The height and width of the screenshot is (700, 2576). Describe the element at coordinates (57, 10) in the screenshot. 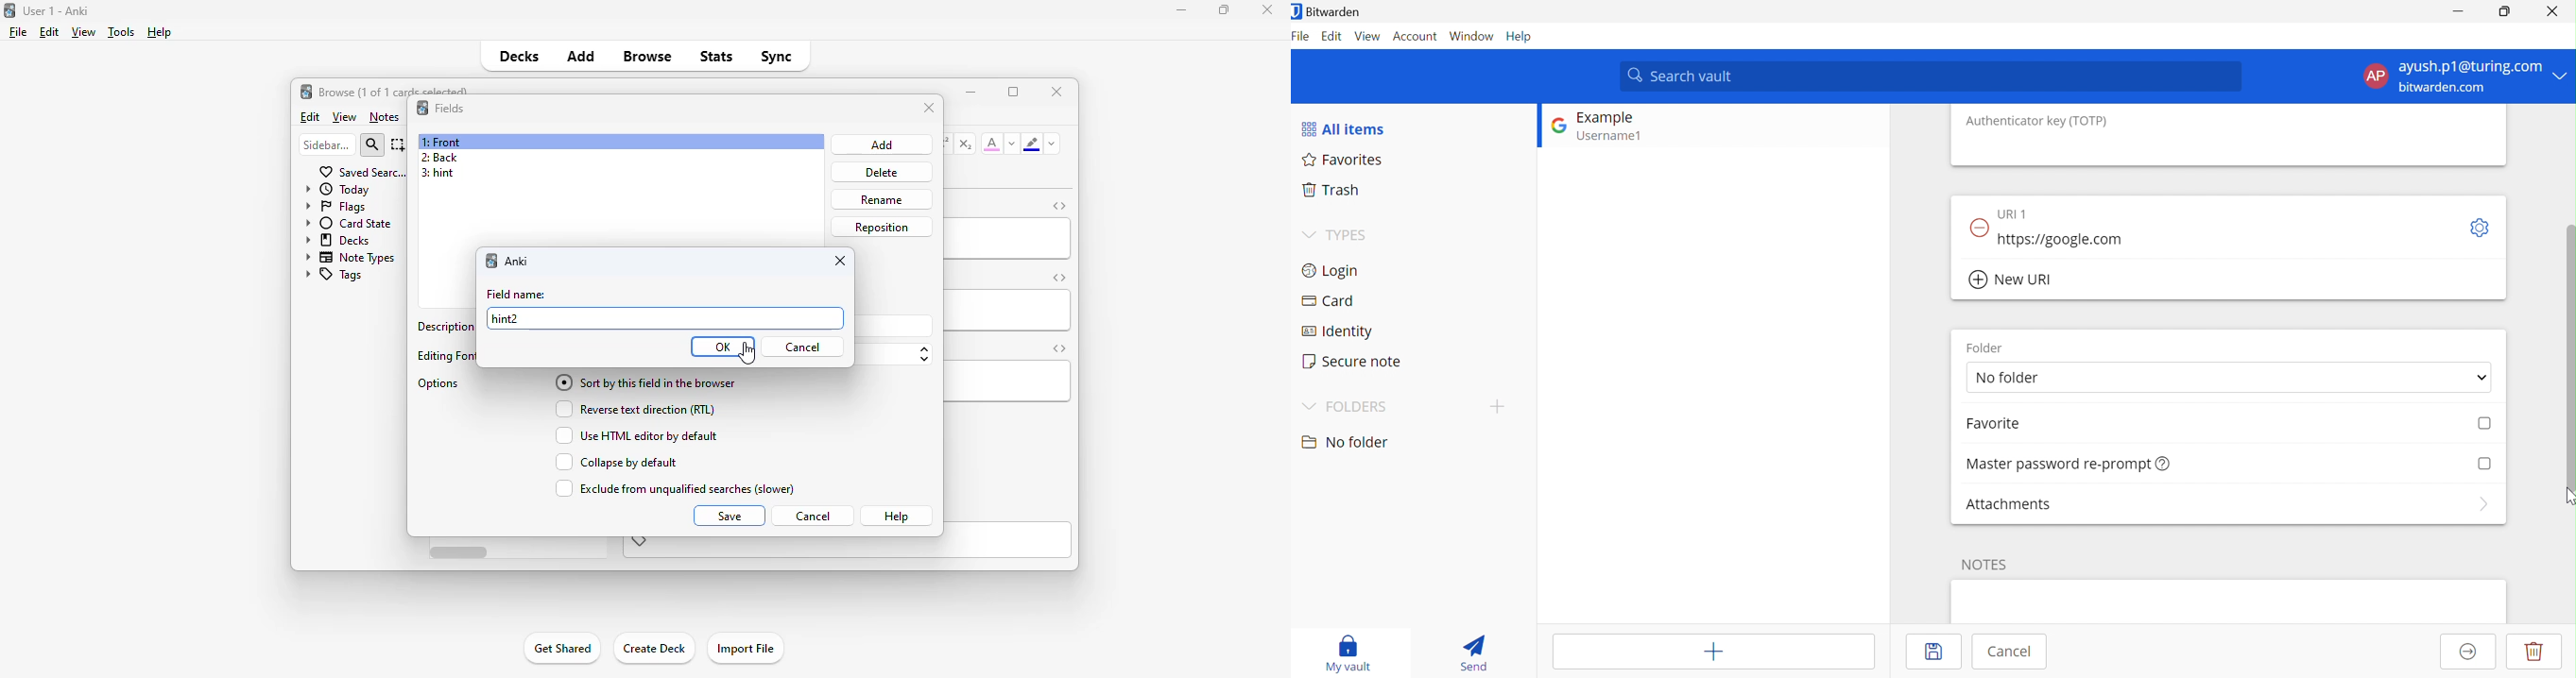

I see `title` at that location.